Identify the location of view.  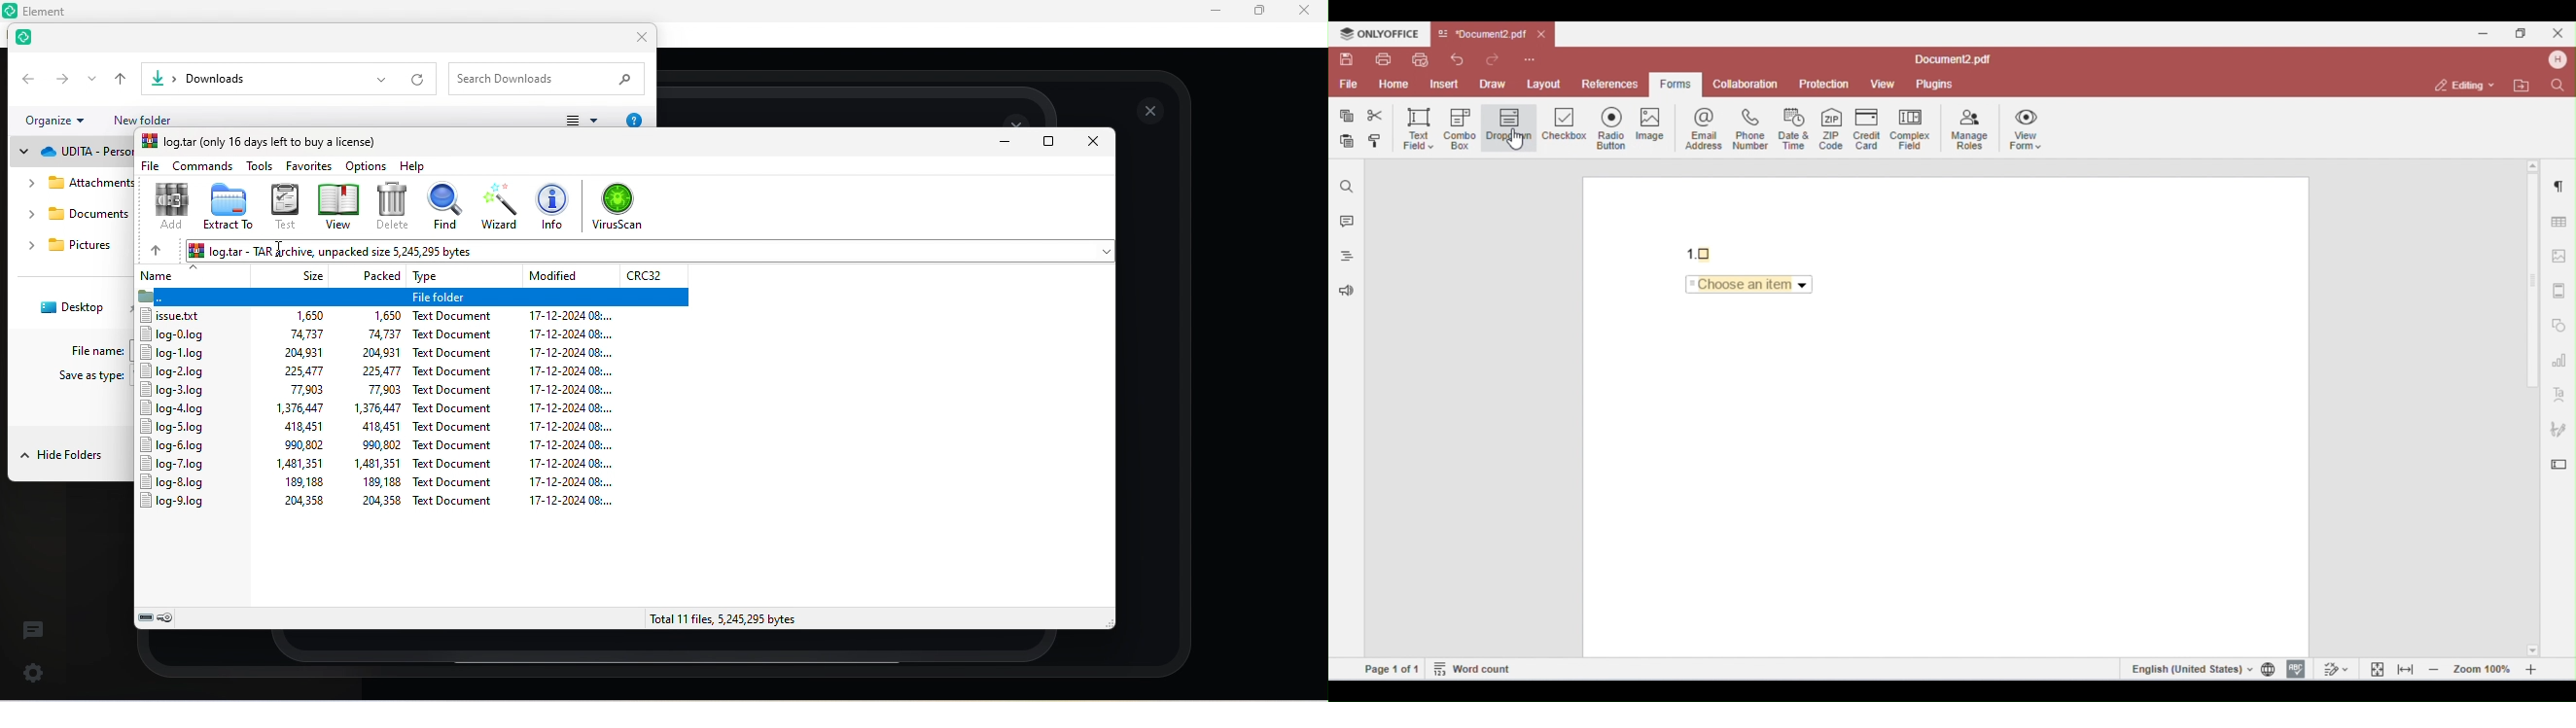
(335, 206).